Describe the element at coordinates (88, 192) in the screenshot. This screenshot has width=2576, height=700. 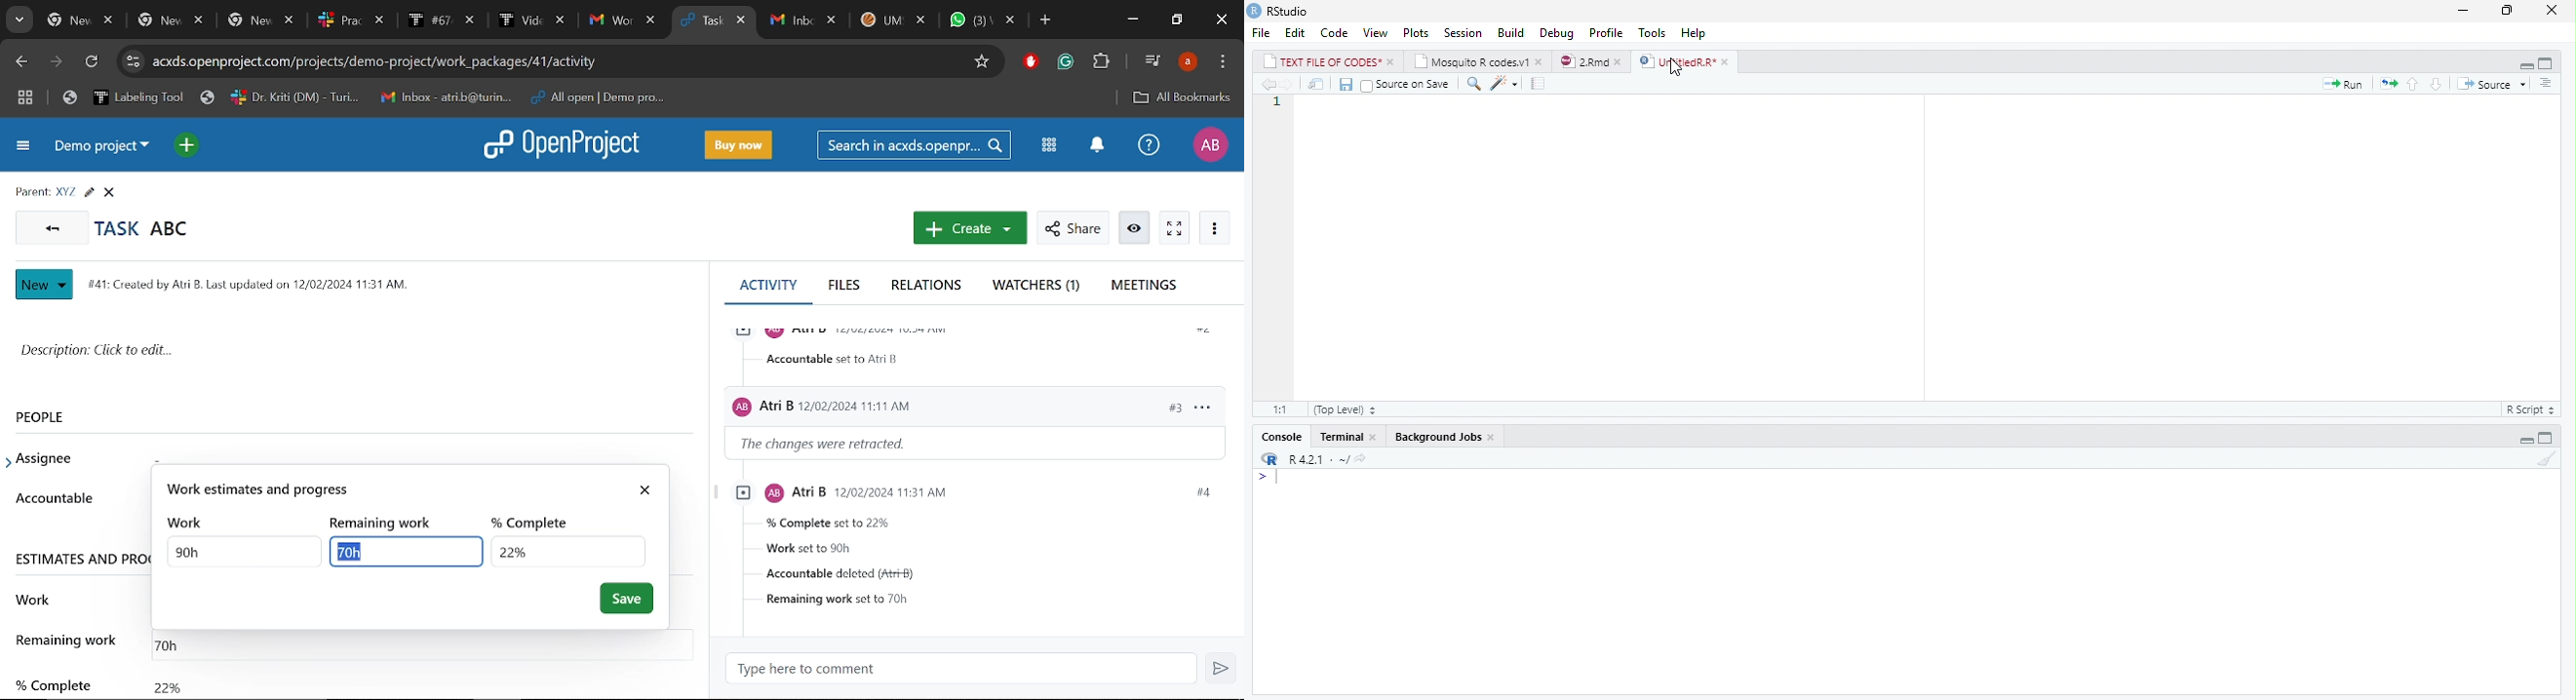
I see `Edit` at that location.